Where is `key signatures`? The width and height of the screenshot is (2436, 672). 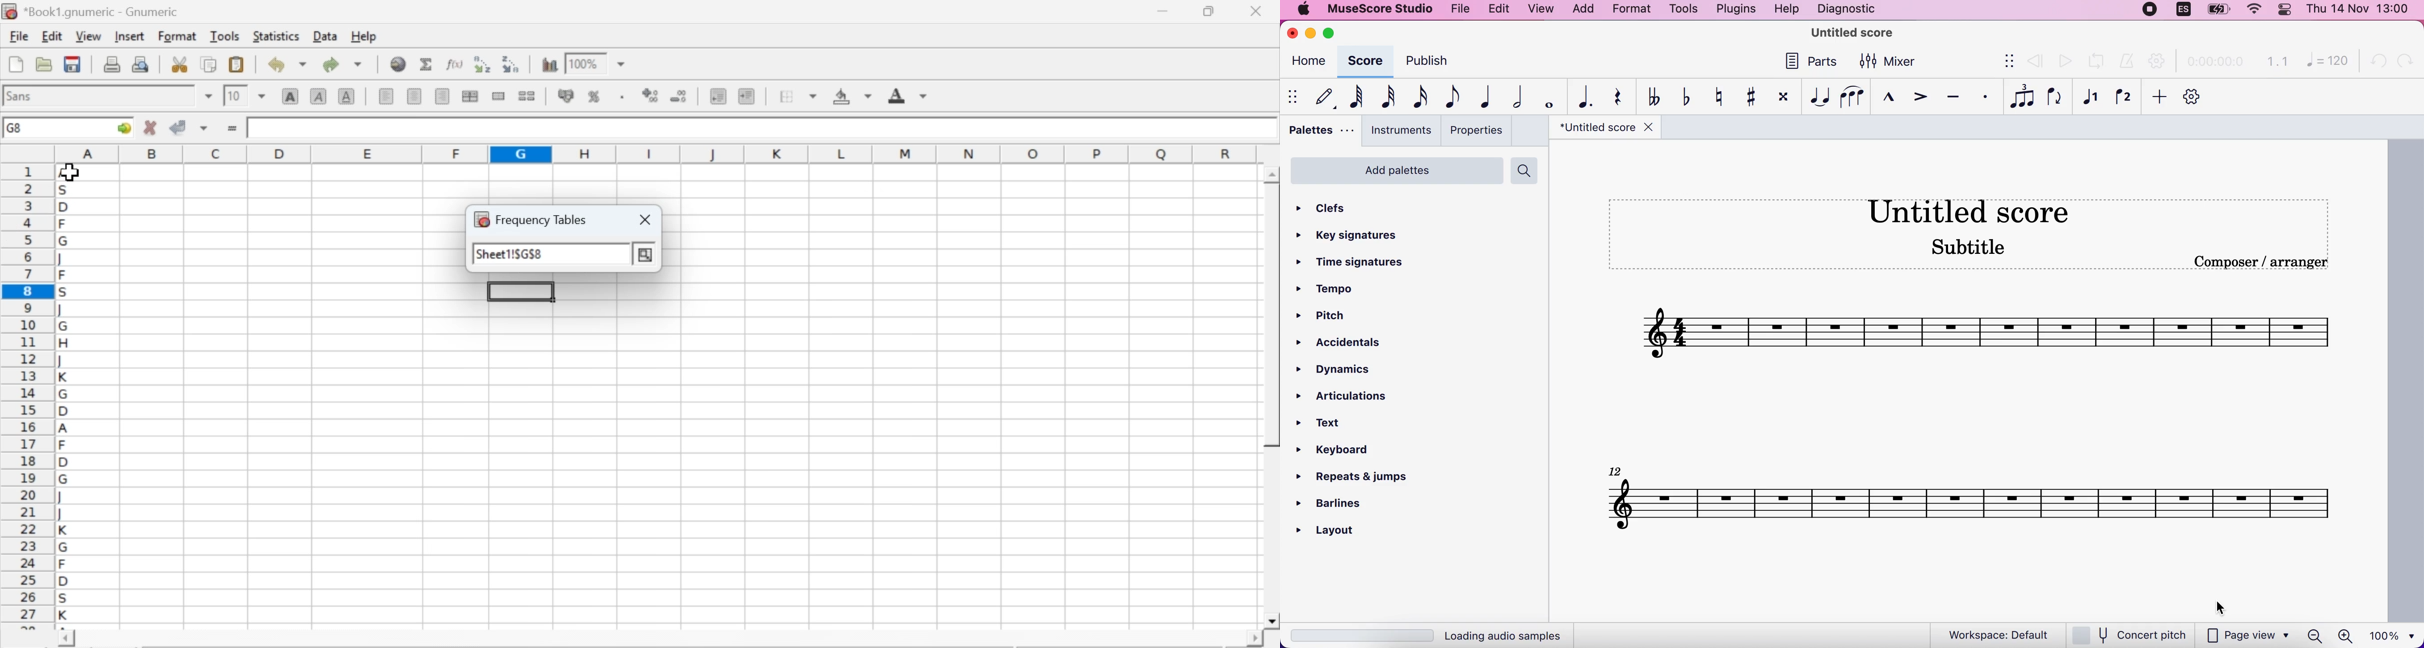 key signatures is located at coordinates (1354, 238).